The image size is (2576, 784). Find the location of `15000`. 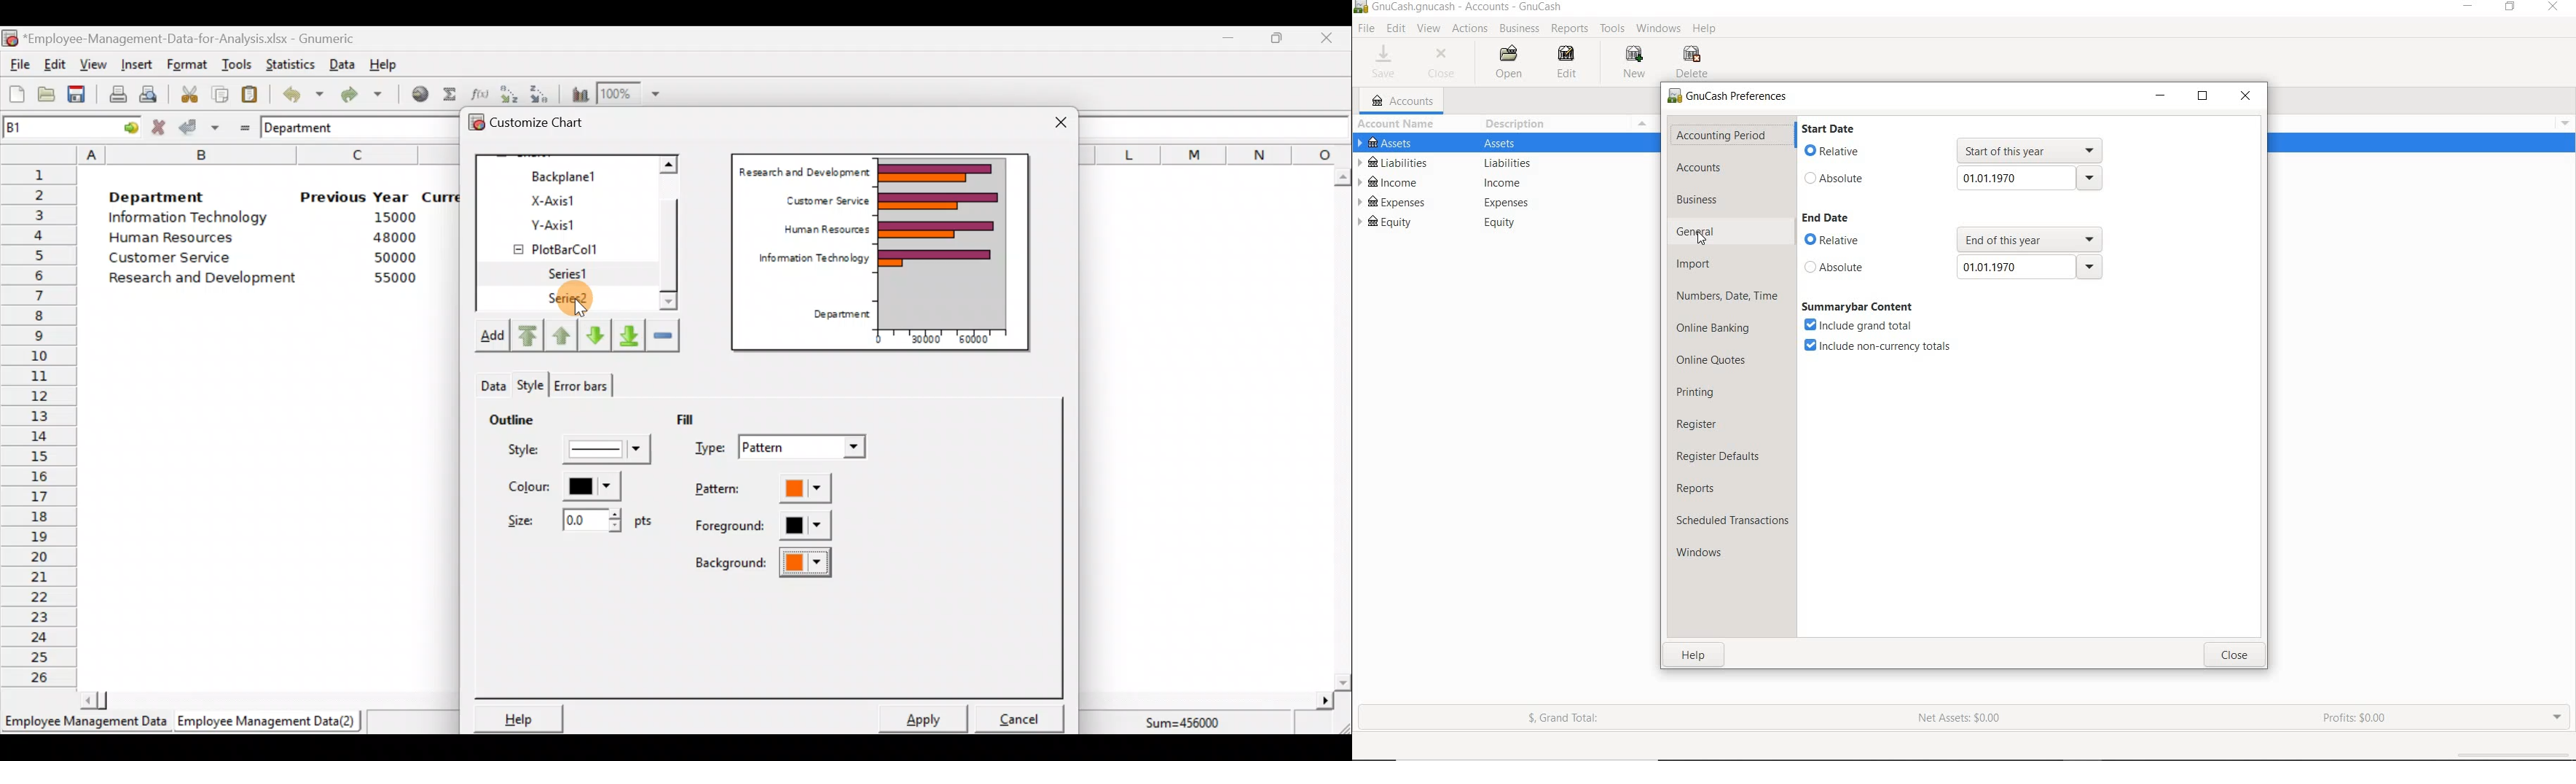

15000 is located at coordinates (389, 216).